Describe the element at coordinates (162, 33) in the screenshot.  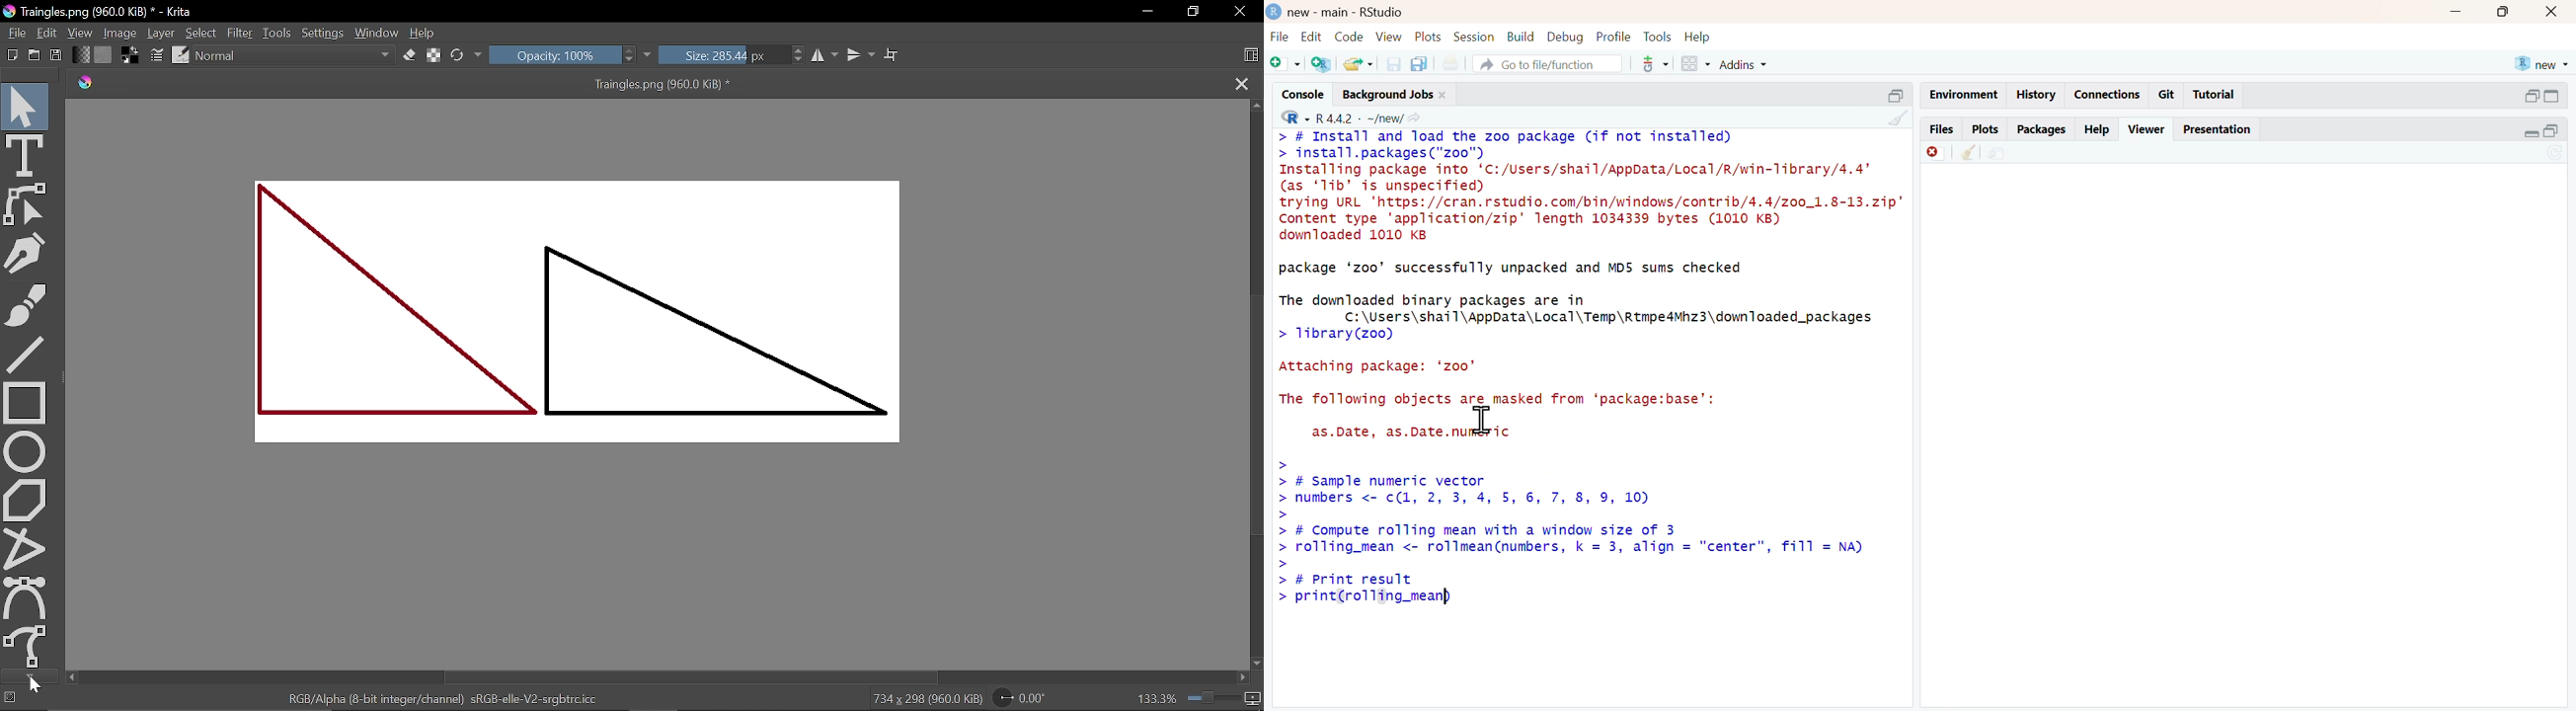
I see `Layer` at that location.